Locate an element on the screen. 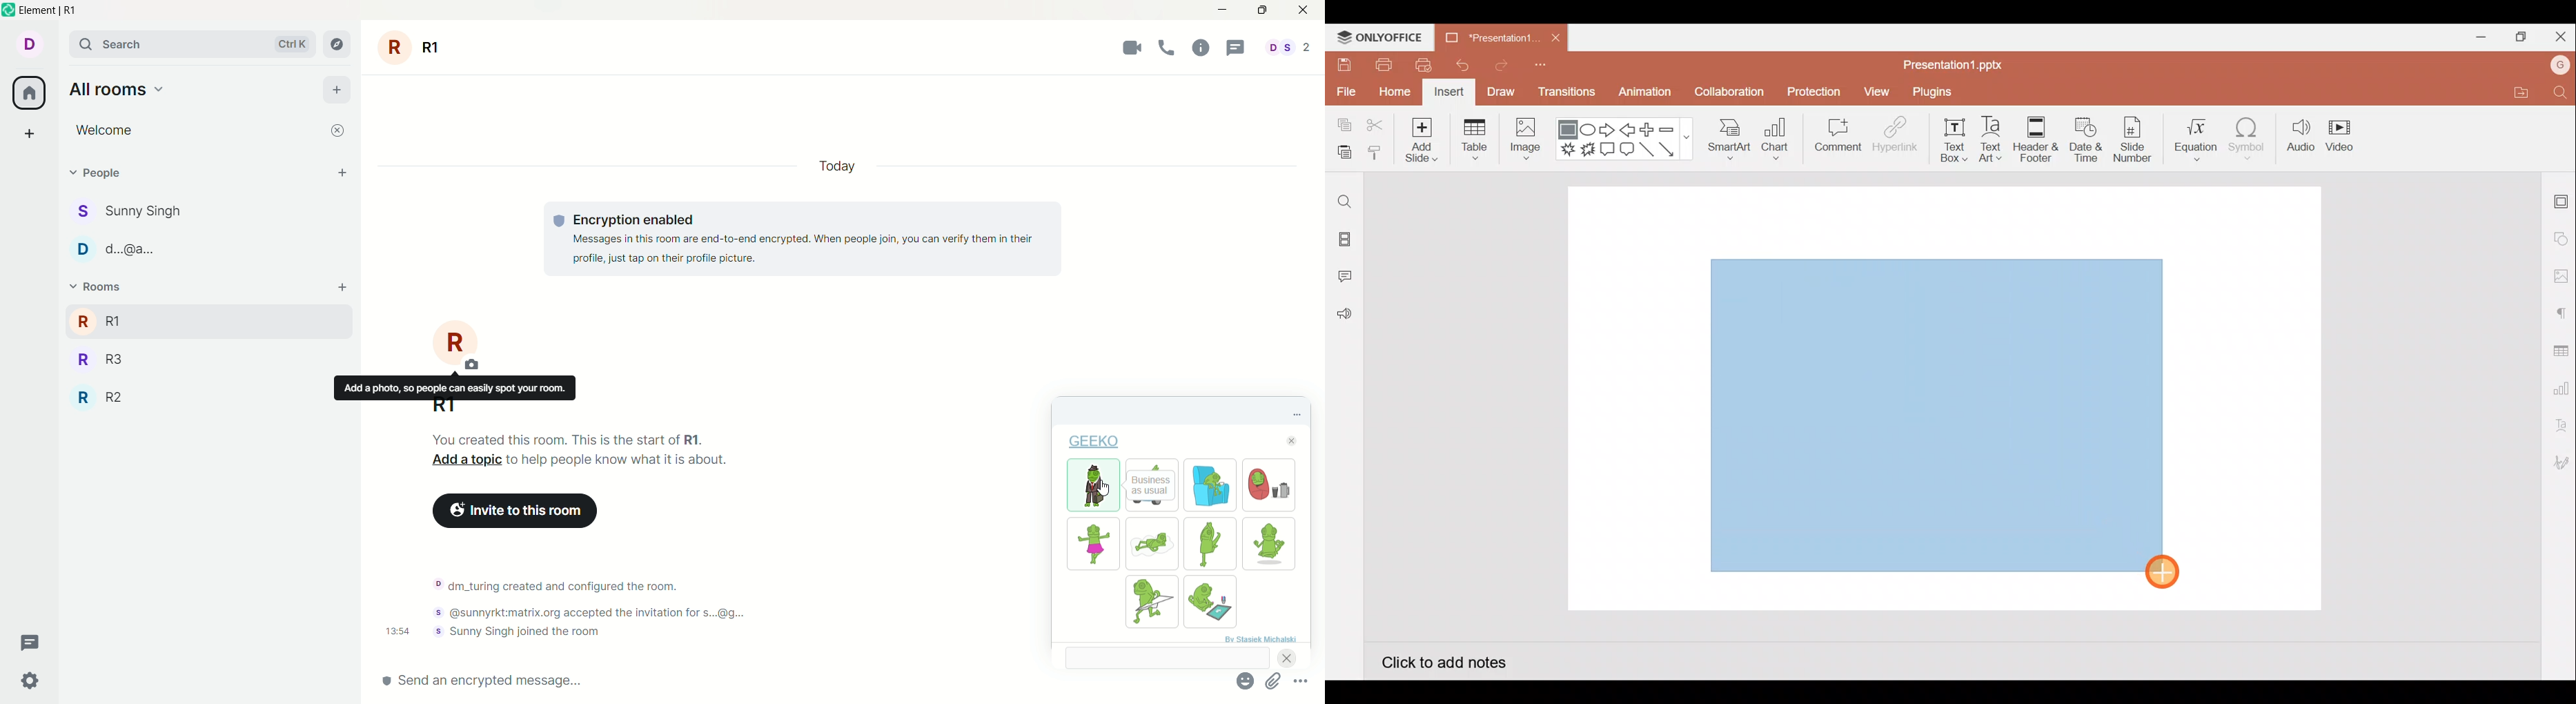  maximize is located at coordinates (1261, 10).